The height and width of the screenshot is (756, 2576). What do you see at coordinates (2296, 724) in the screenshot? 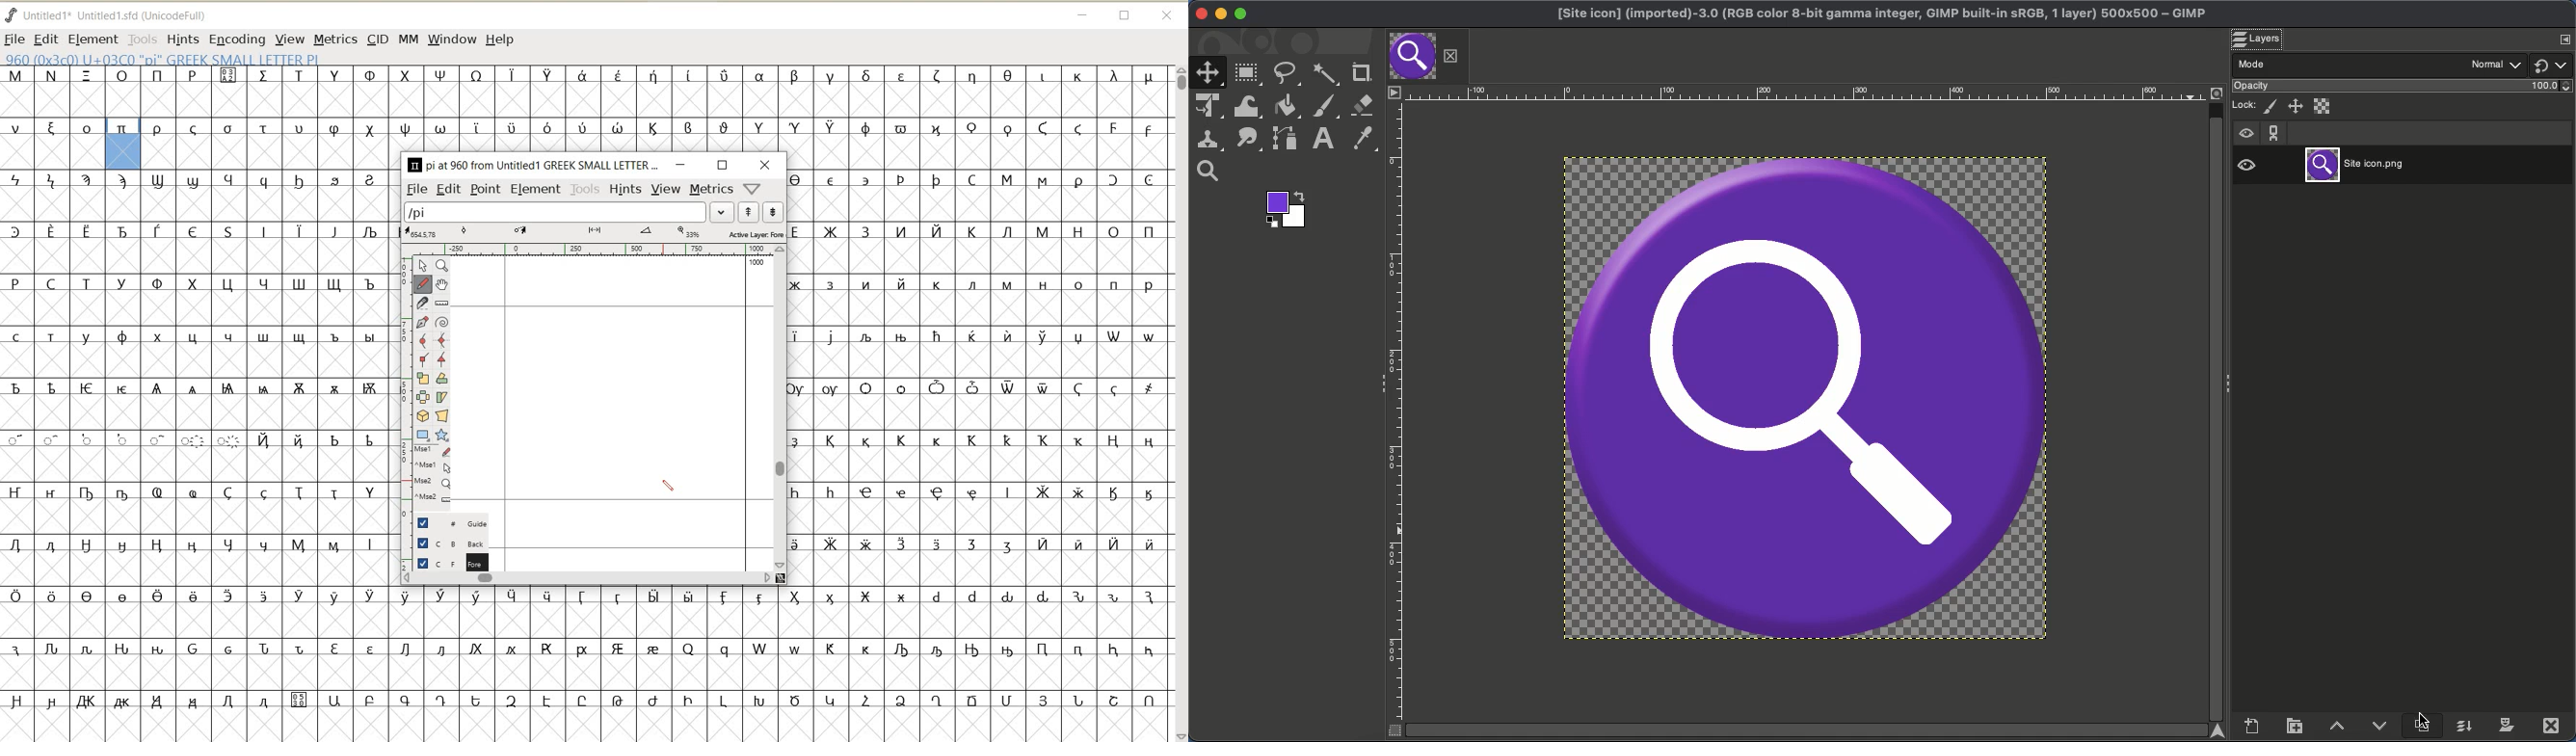
I see `Create new layer group` at bounding box center [2296, 724].